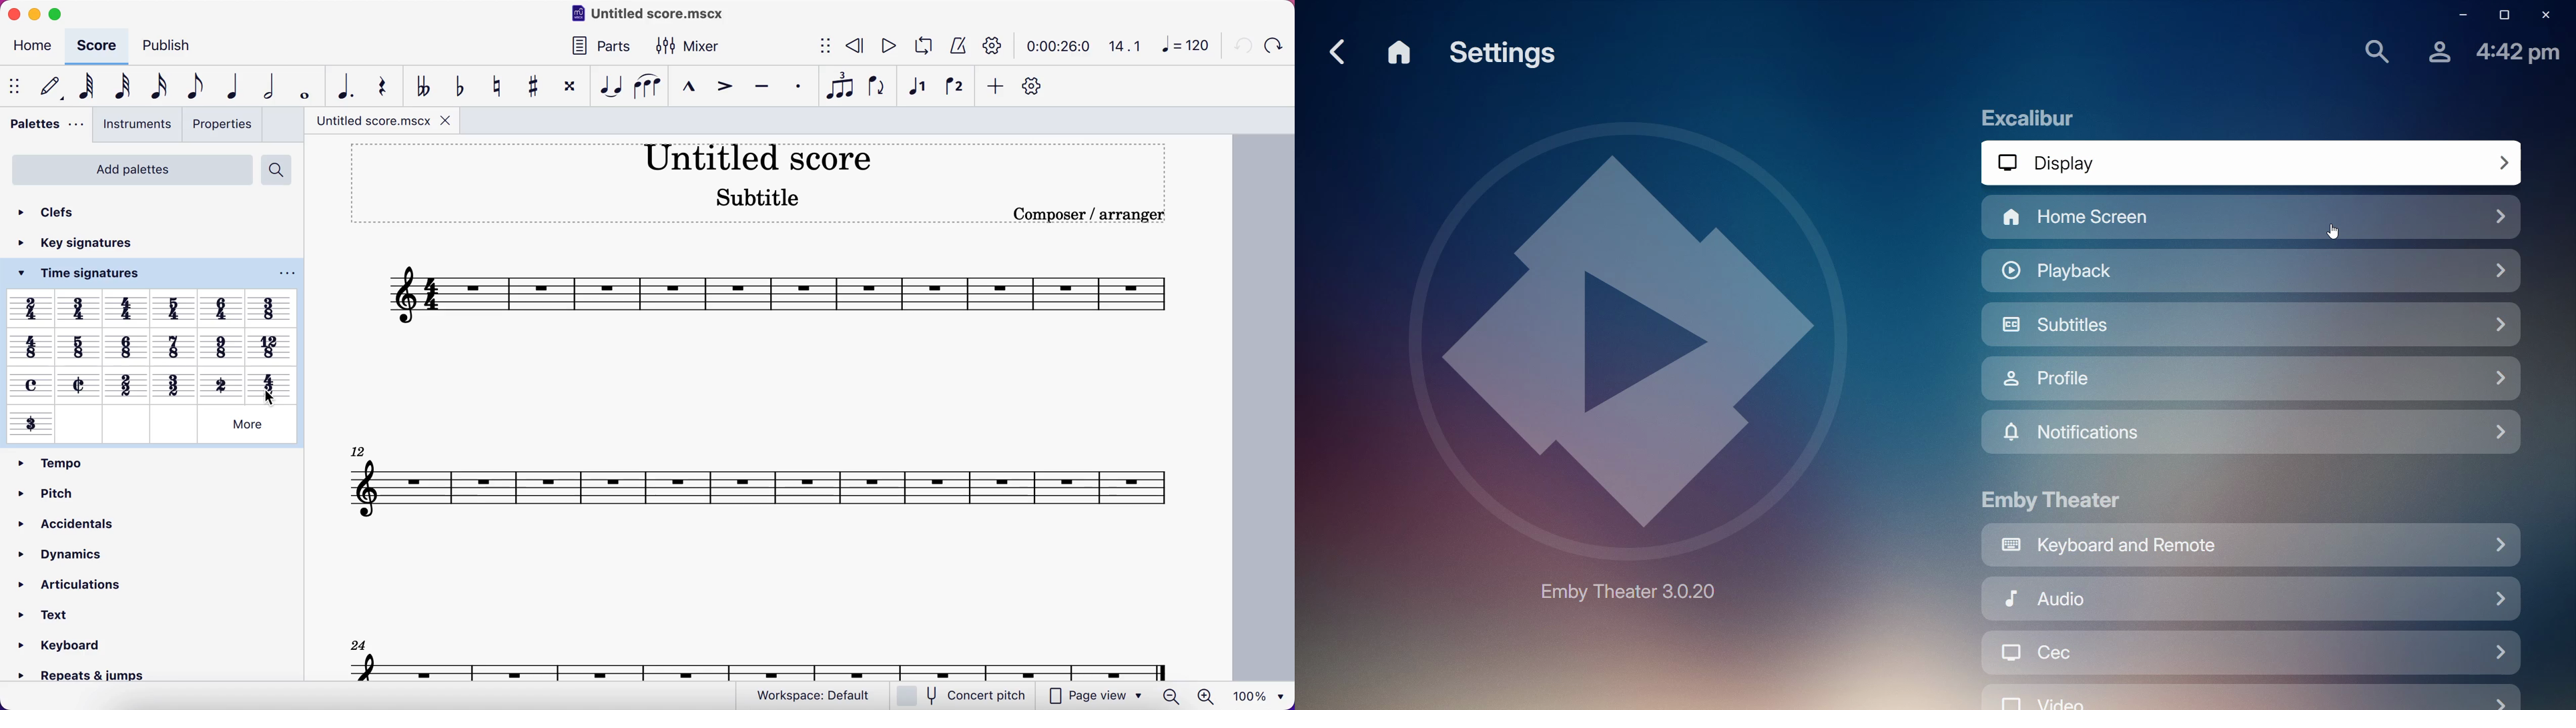  Describe the element at coordinates (283, 274) in the screenshot. I see `options` at that location.